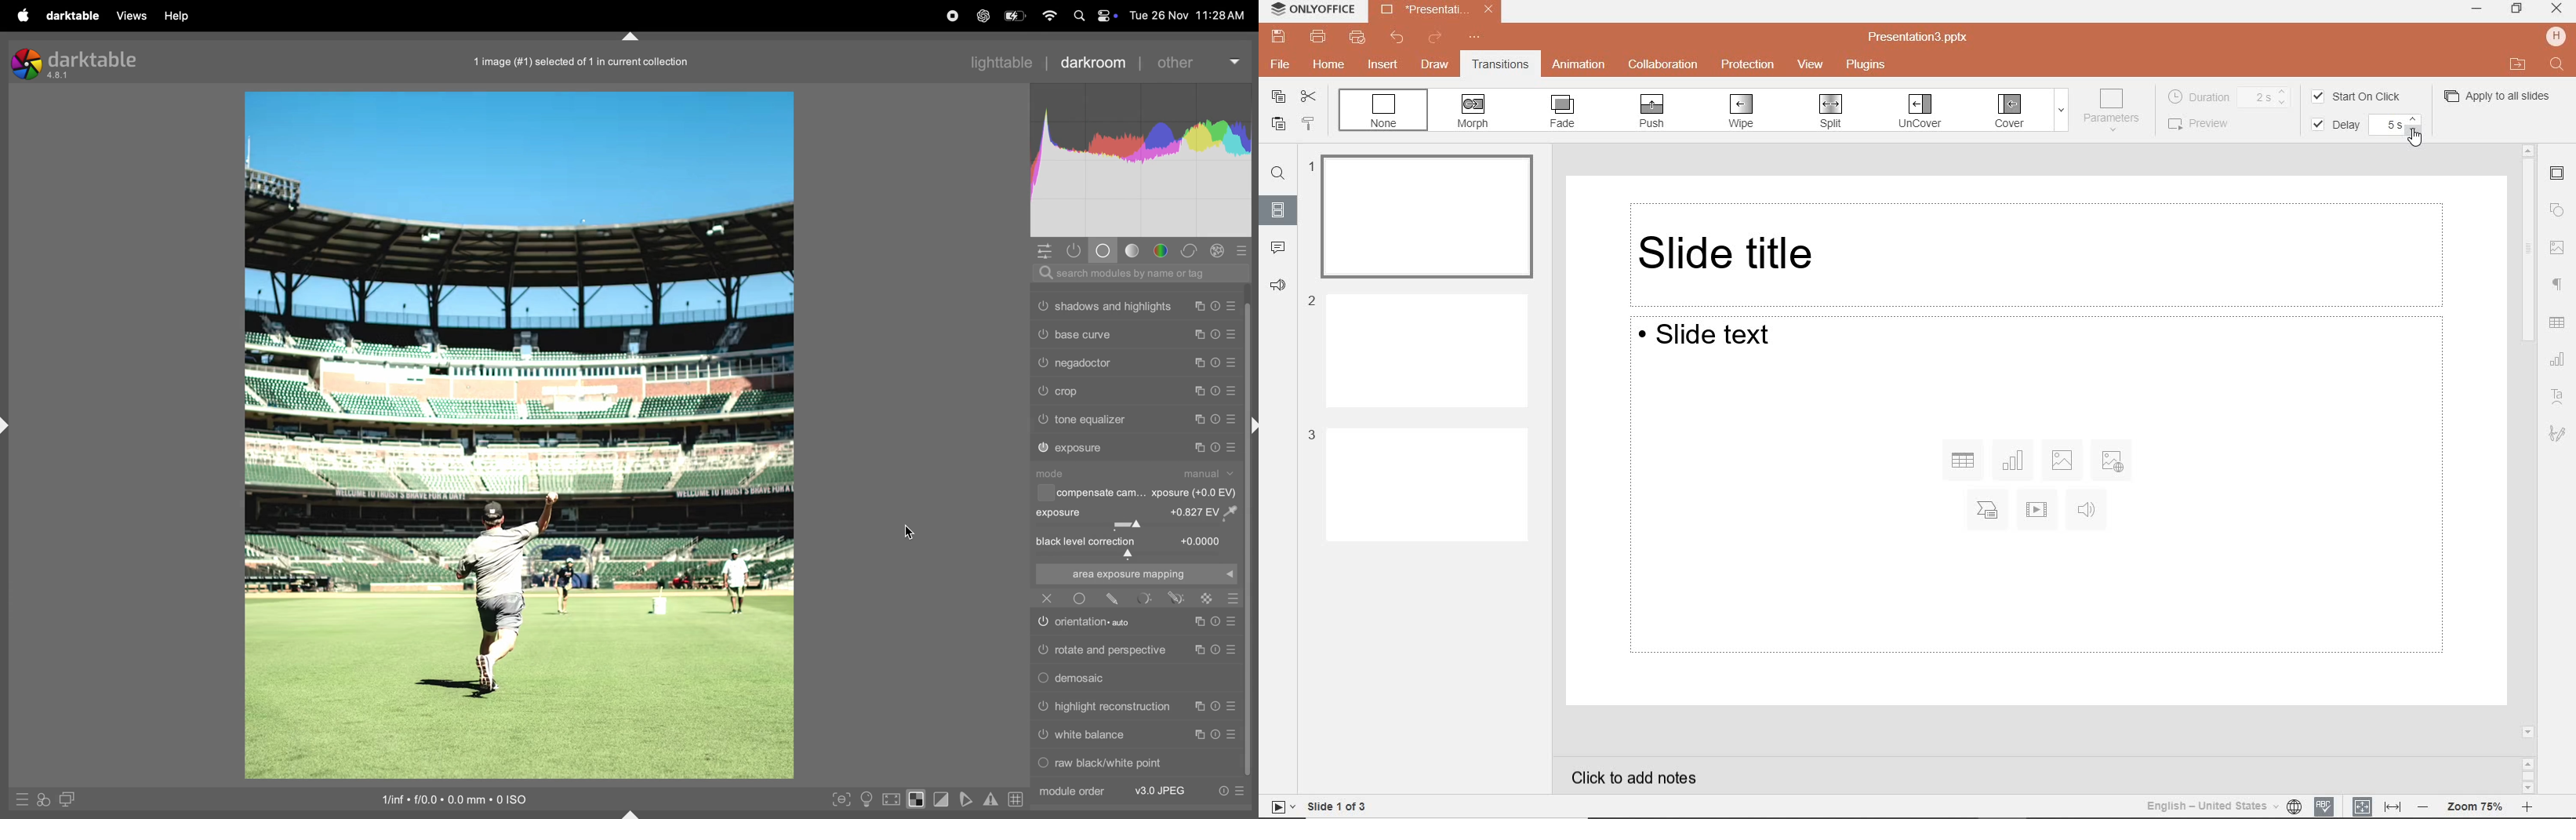 This screenshot has height=840, width=2576. I want to click on slide settings, so click(2557, 175).